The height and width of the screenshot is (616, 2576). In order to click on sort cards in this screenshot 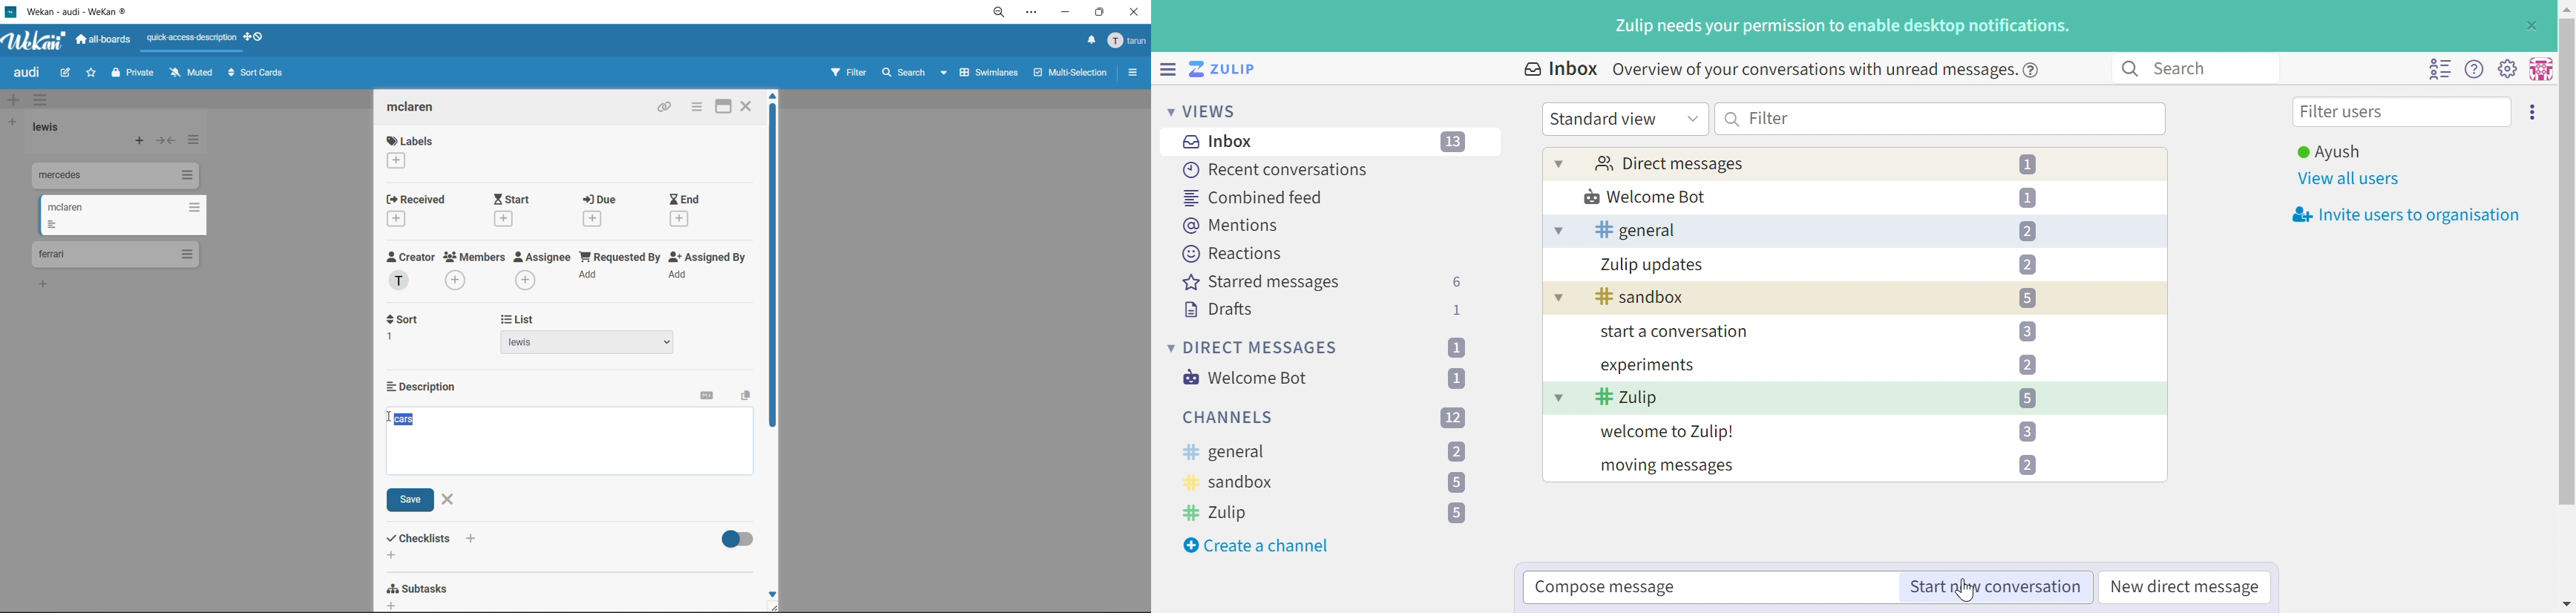, I will do `click(255, 76)`.